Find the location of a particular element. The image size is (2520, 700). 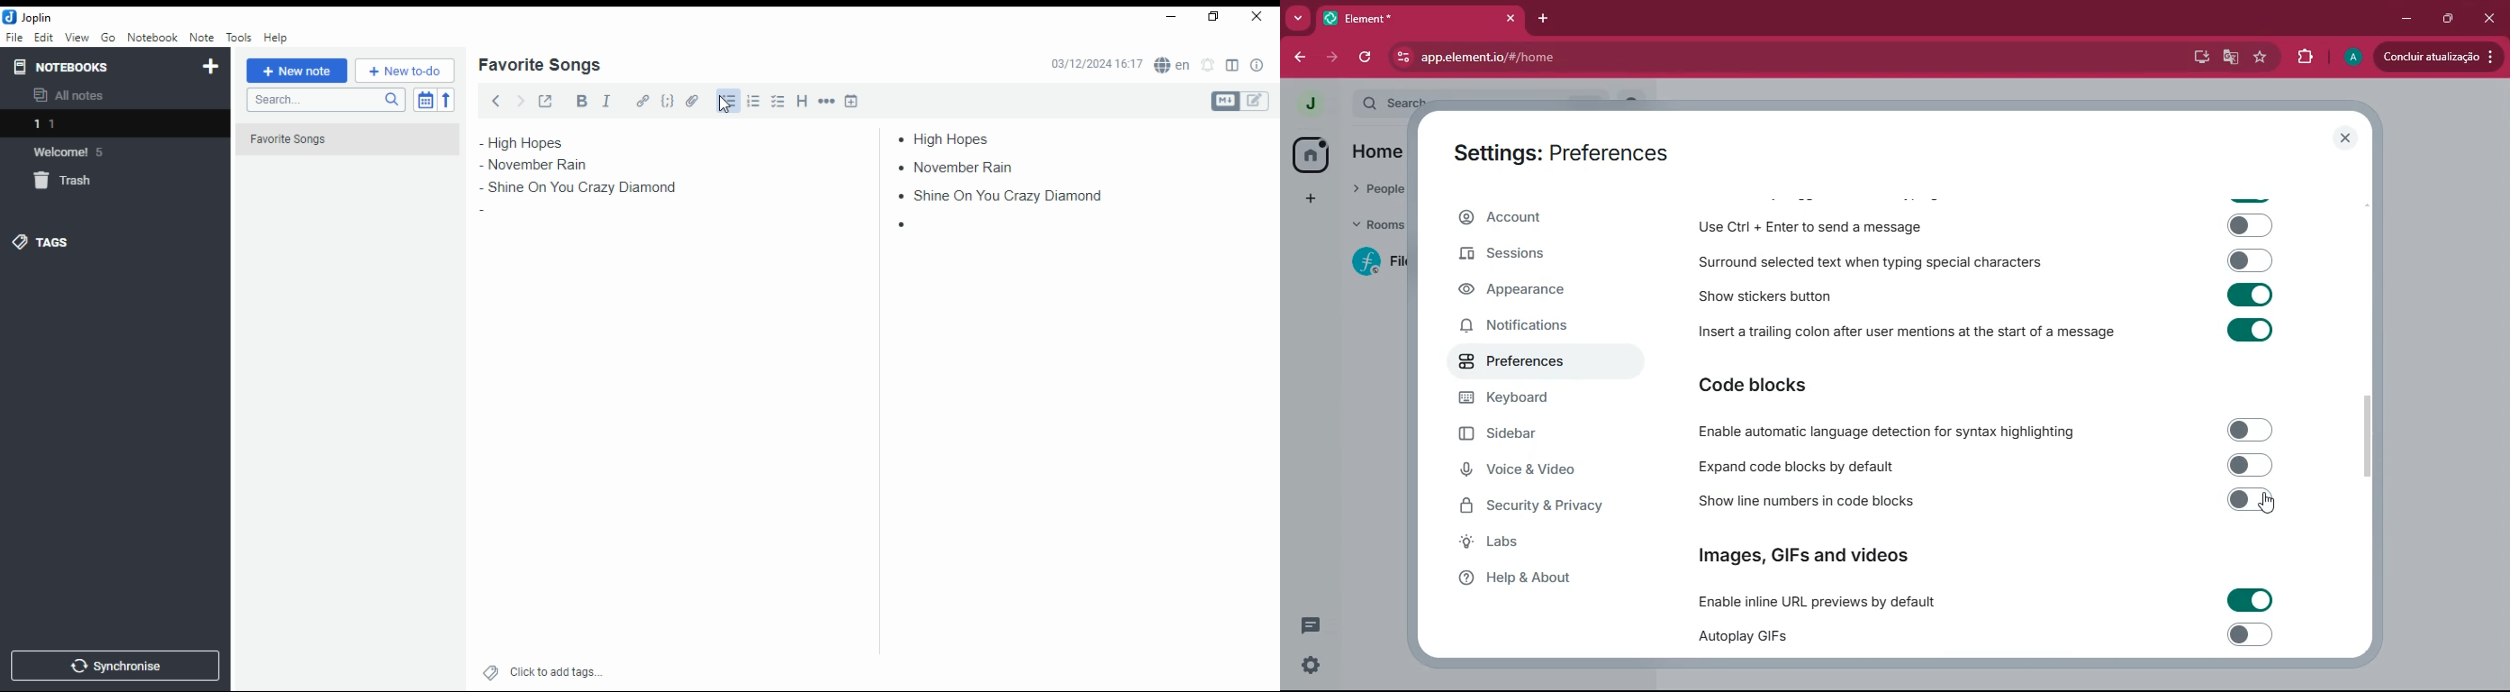

notebook: welcome is located at coordinates (73, 151).